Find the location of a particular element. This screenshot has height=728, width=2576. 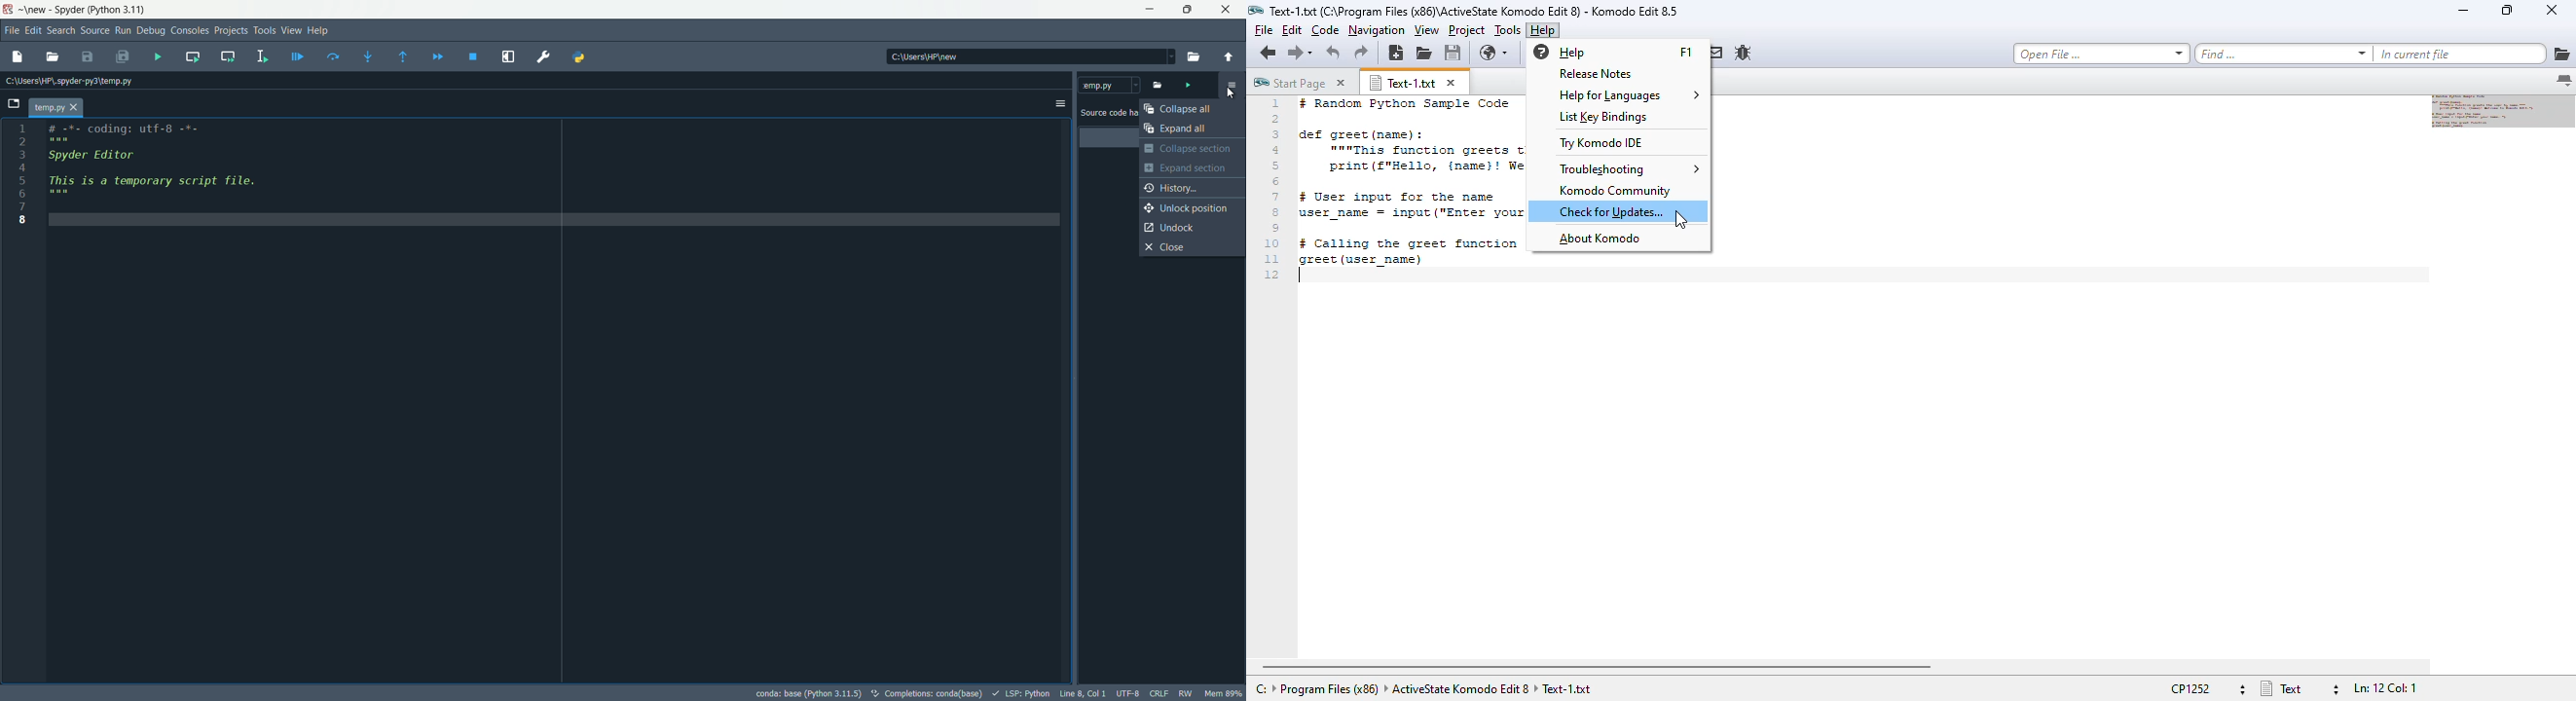

debug file is located at coordinates (299, 58).